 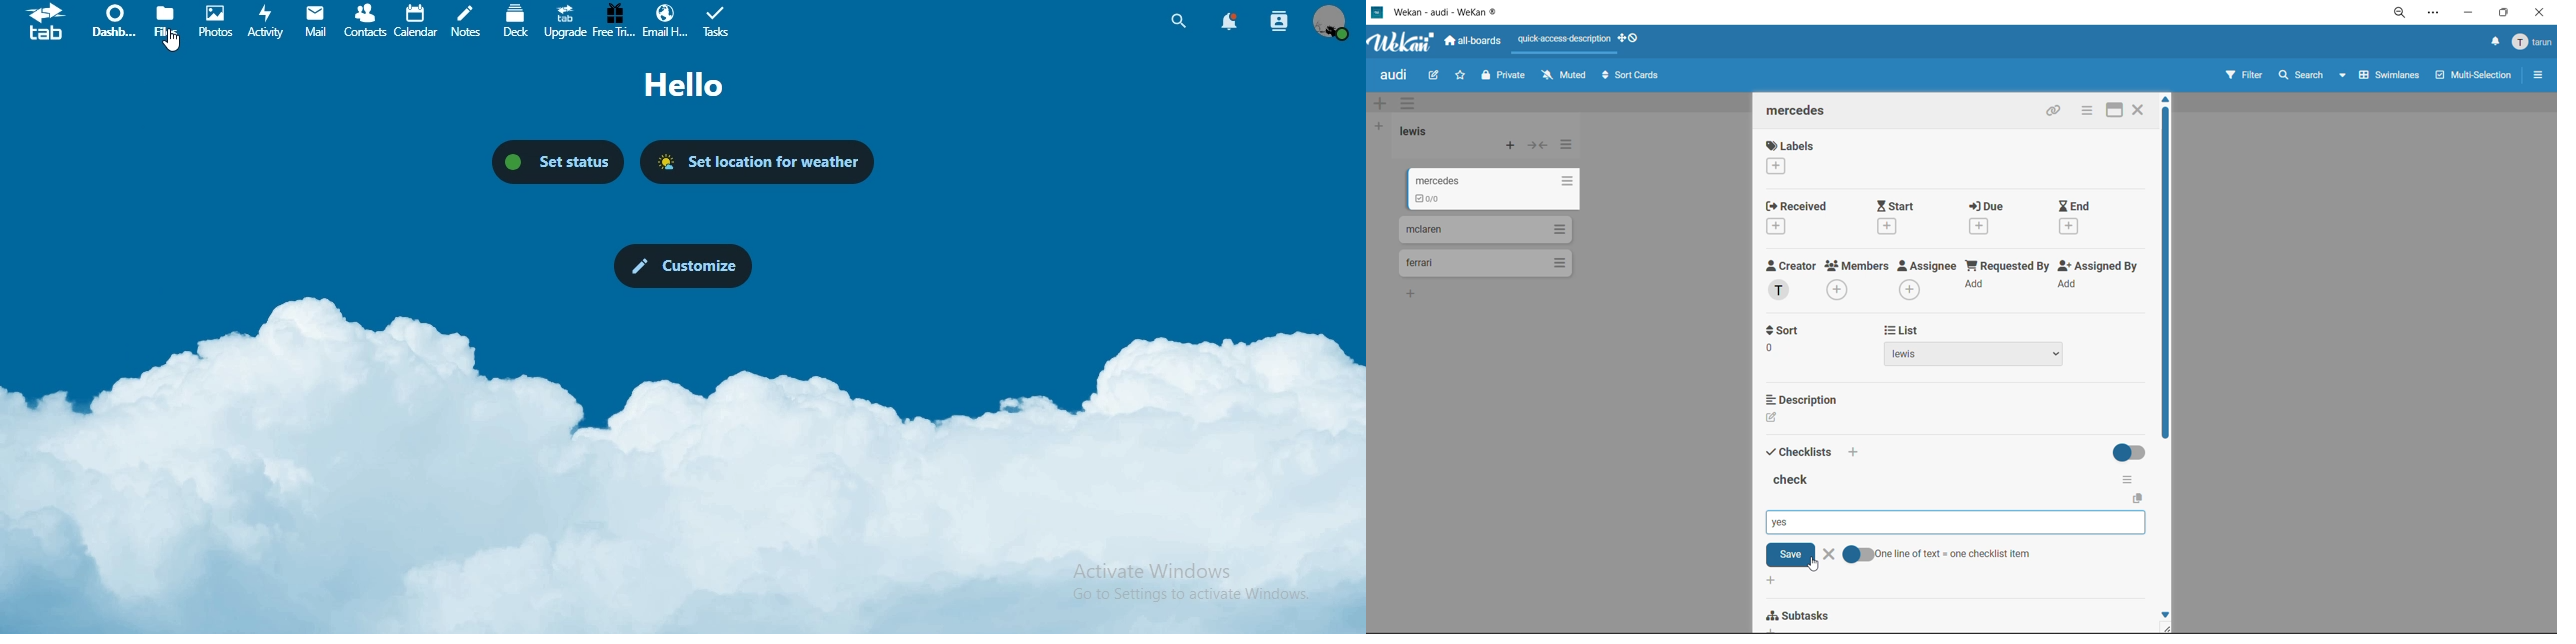 I want to click on tasks, so click(x=715, y=22).